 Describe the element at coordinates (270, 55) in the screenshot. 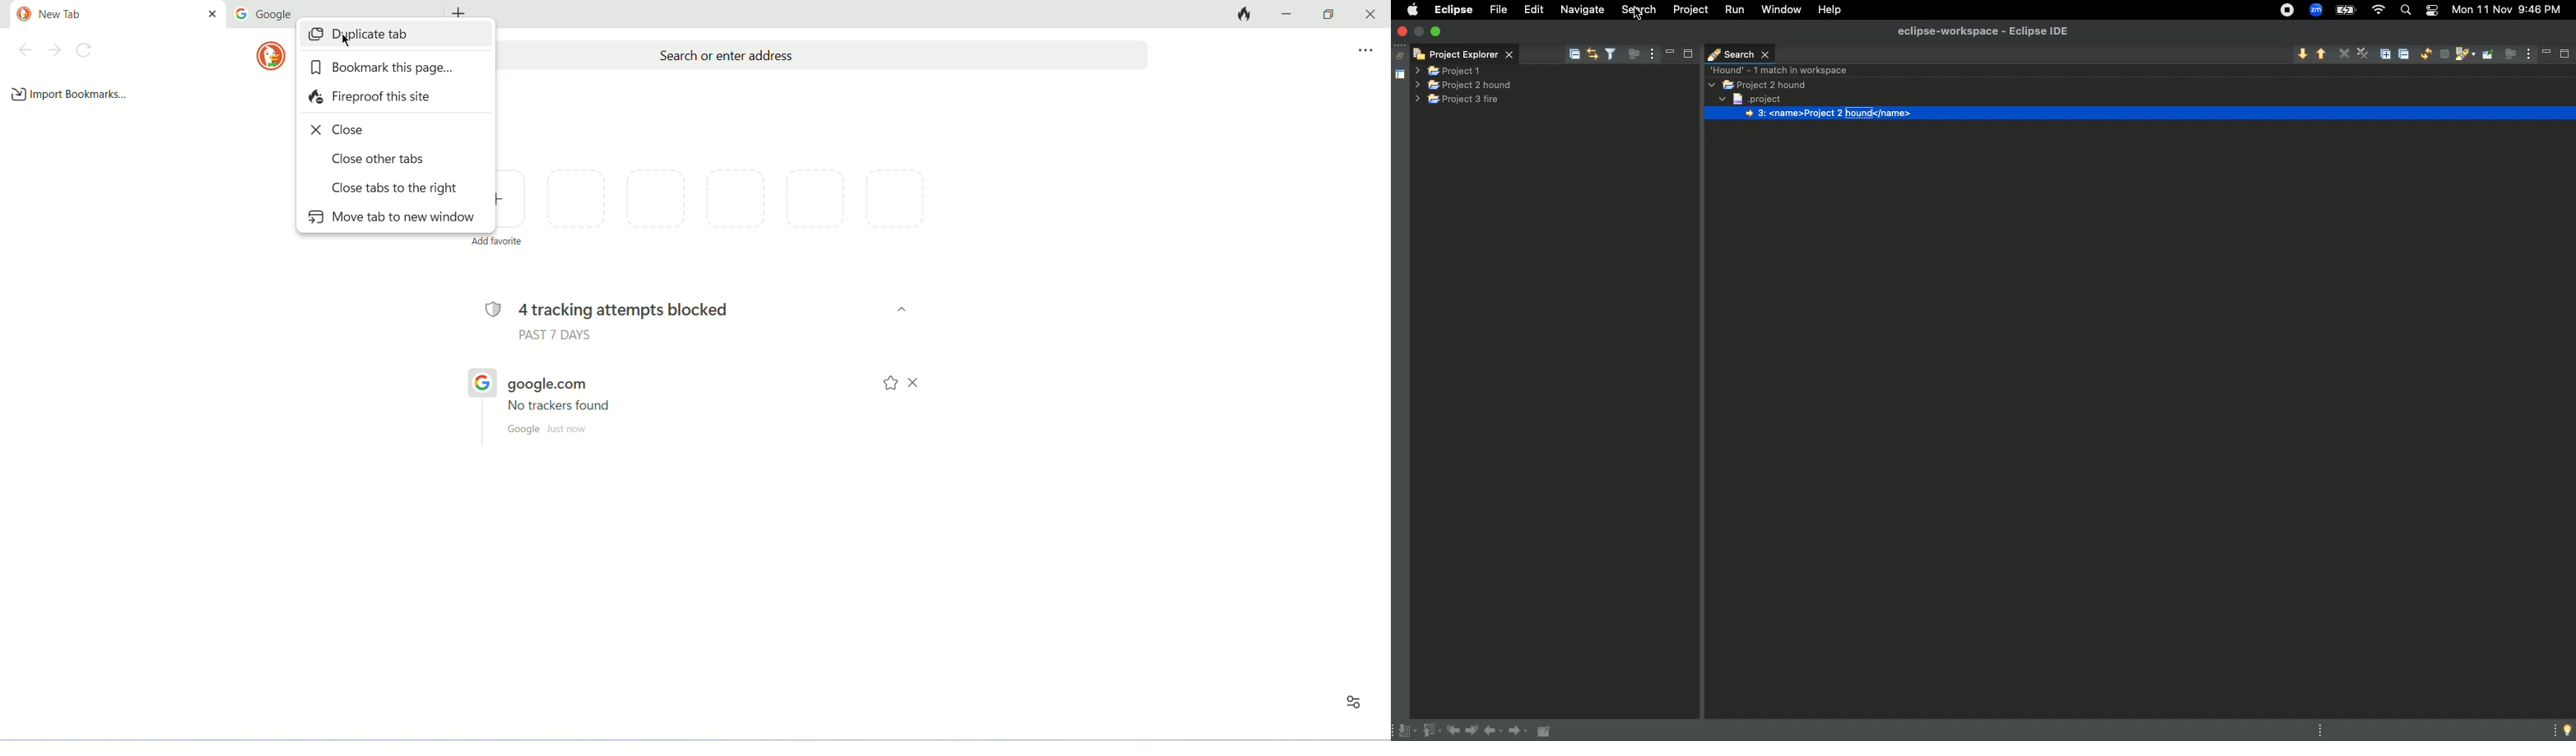

I see `duck duck go logo` at that location.